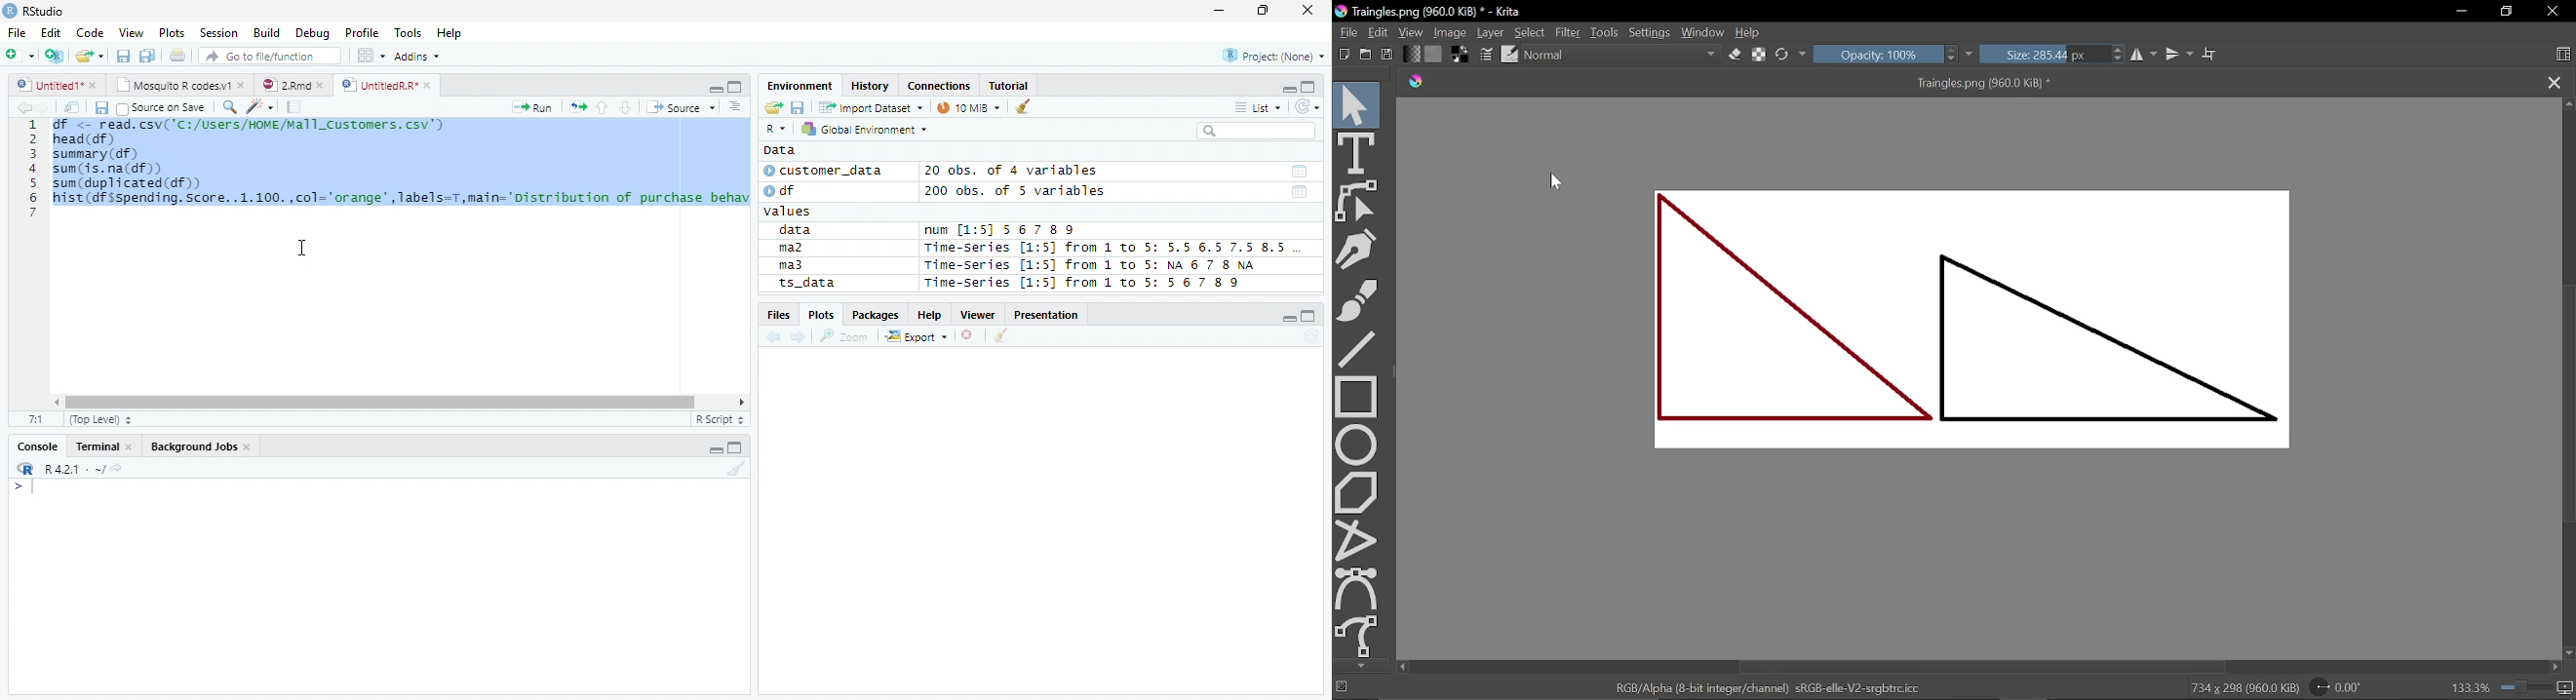 This screenshot has width=2576, height=700. What do you see at coordinates (786, 190) in the screenshot?
I see `df` at bounding box center [786, 190].